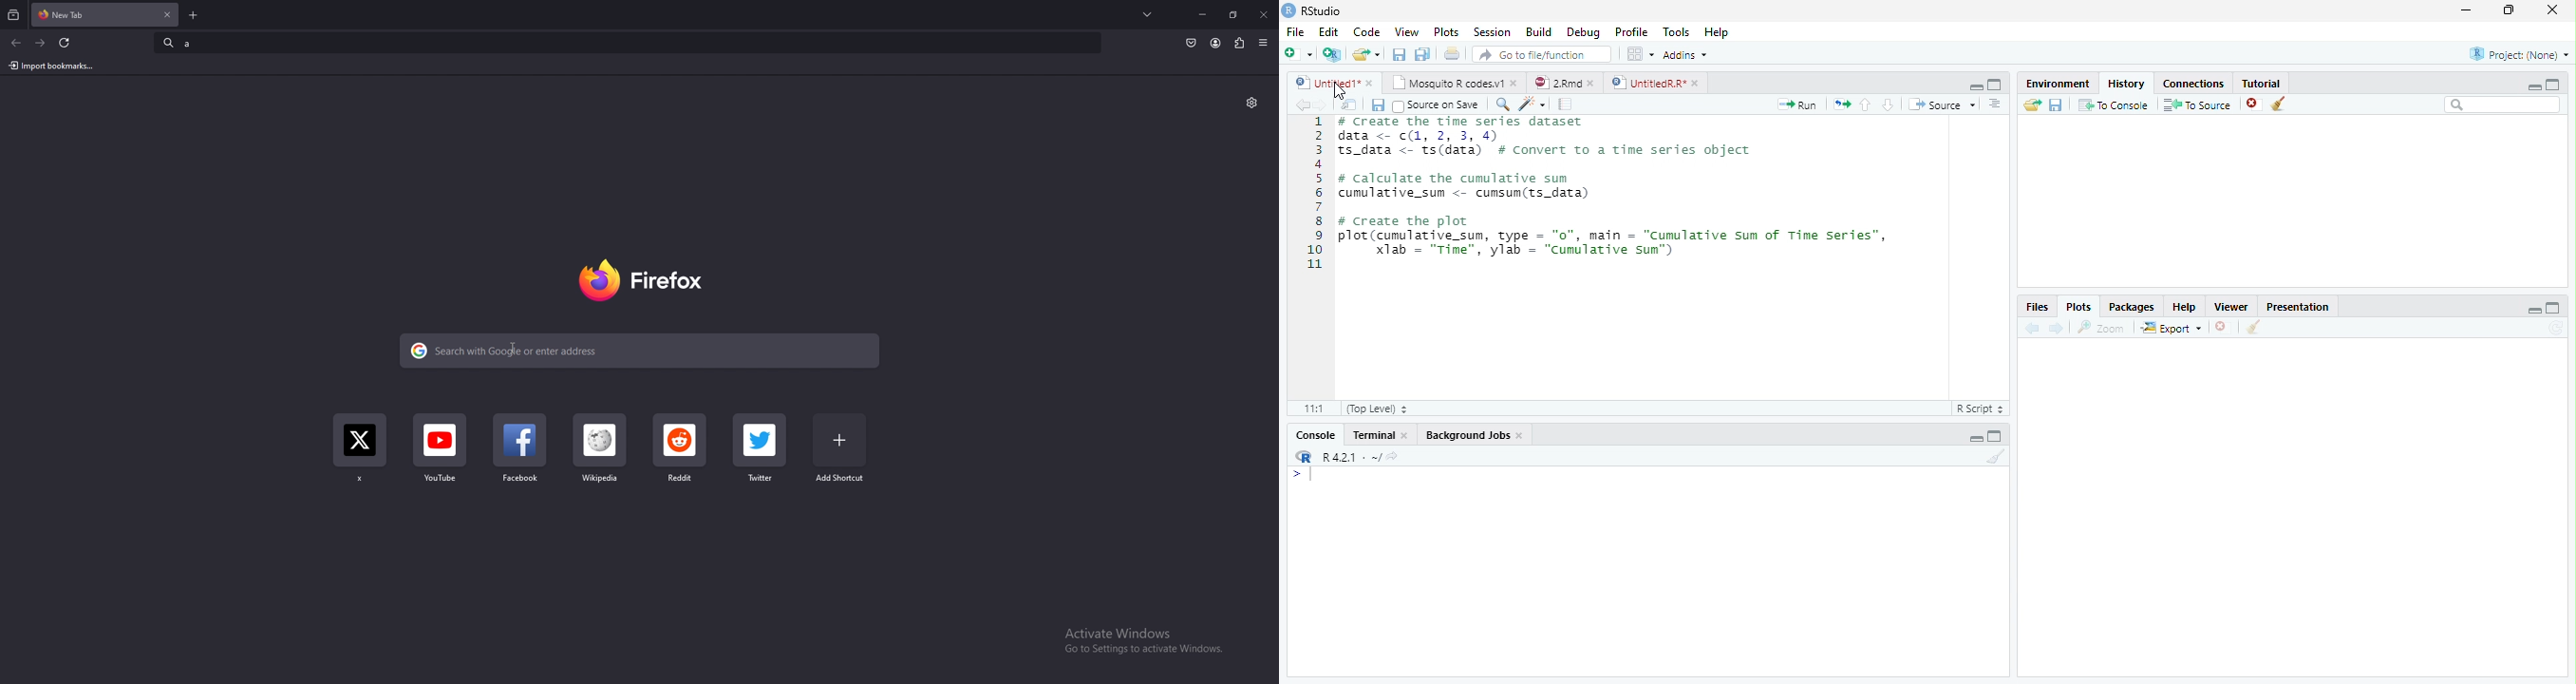 The width and height of the screenshot is (2576, 700). I want to click on Viewer, so click(2229, 309).